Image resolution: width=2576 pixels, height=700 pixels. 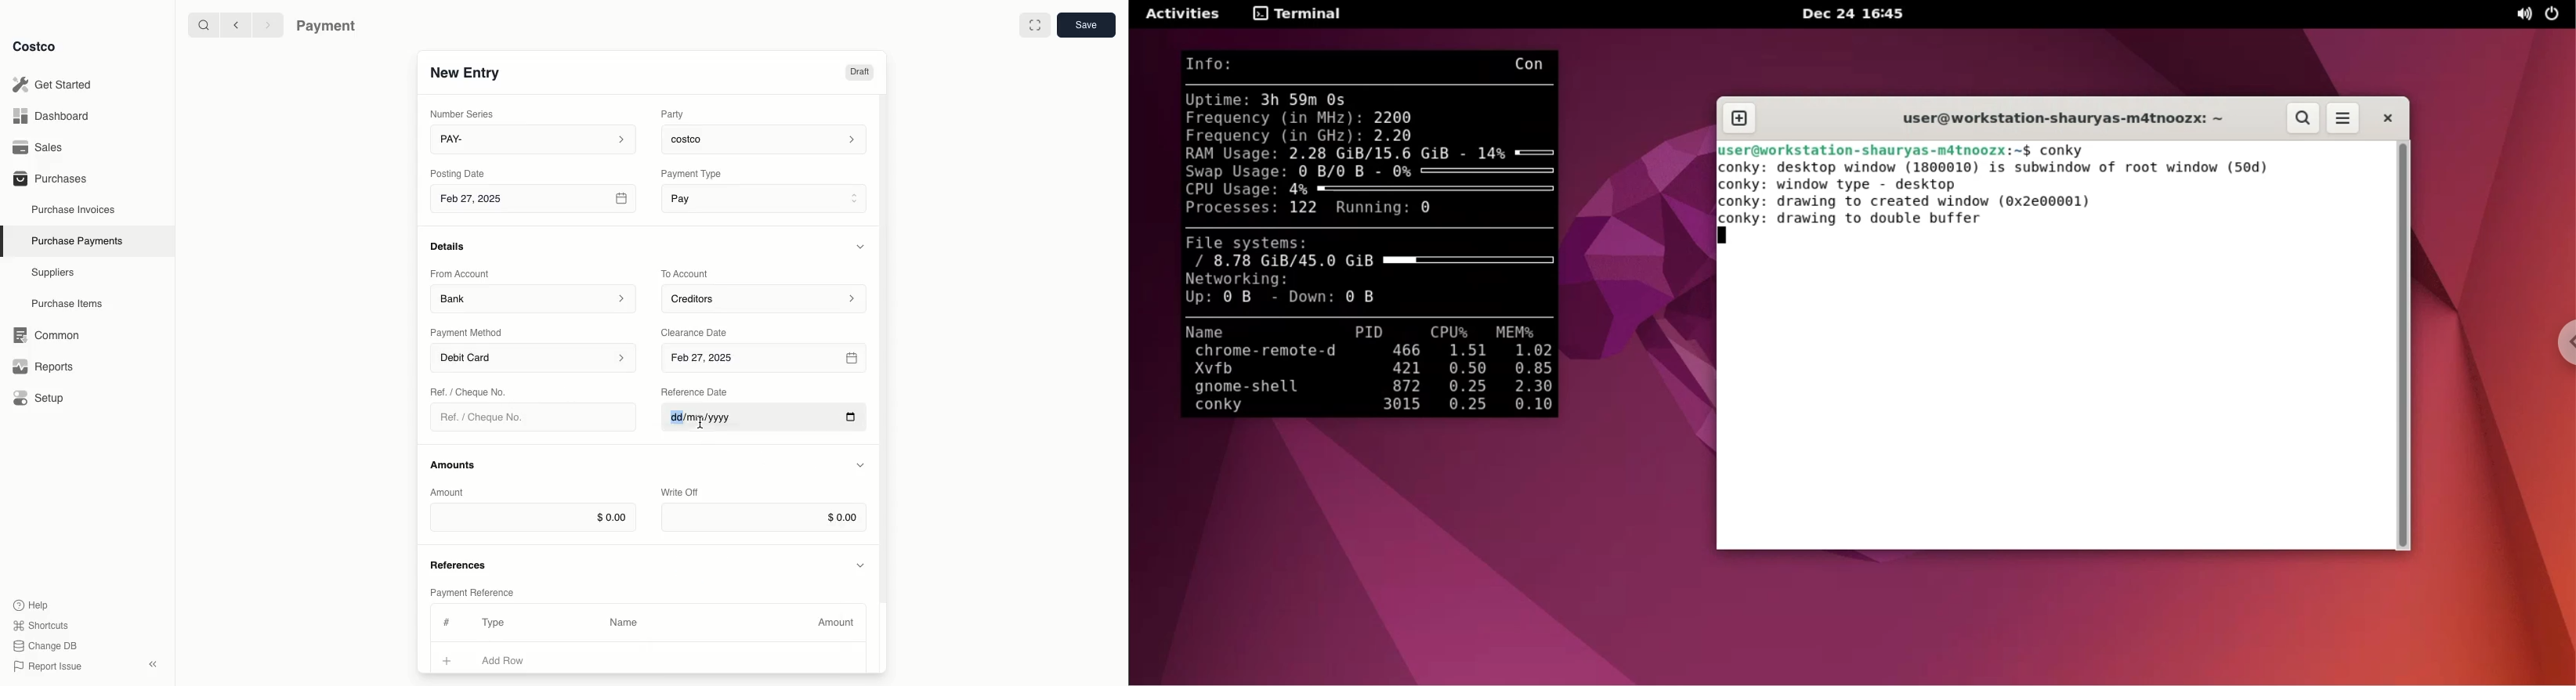 What do you see at coordinates (48, 667) in the screenshot?
I see `Report Issue` at bounding box center [48, 667].